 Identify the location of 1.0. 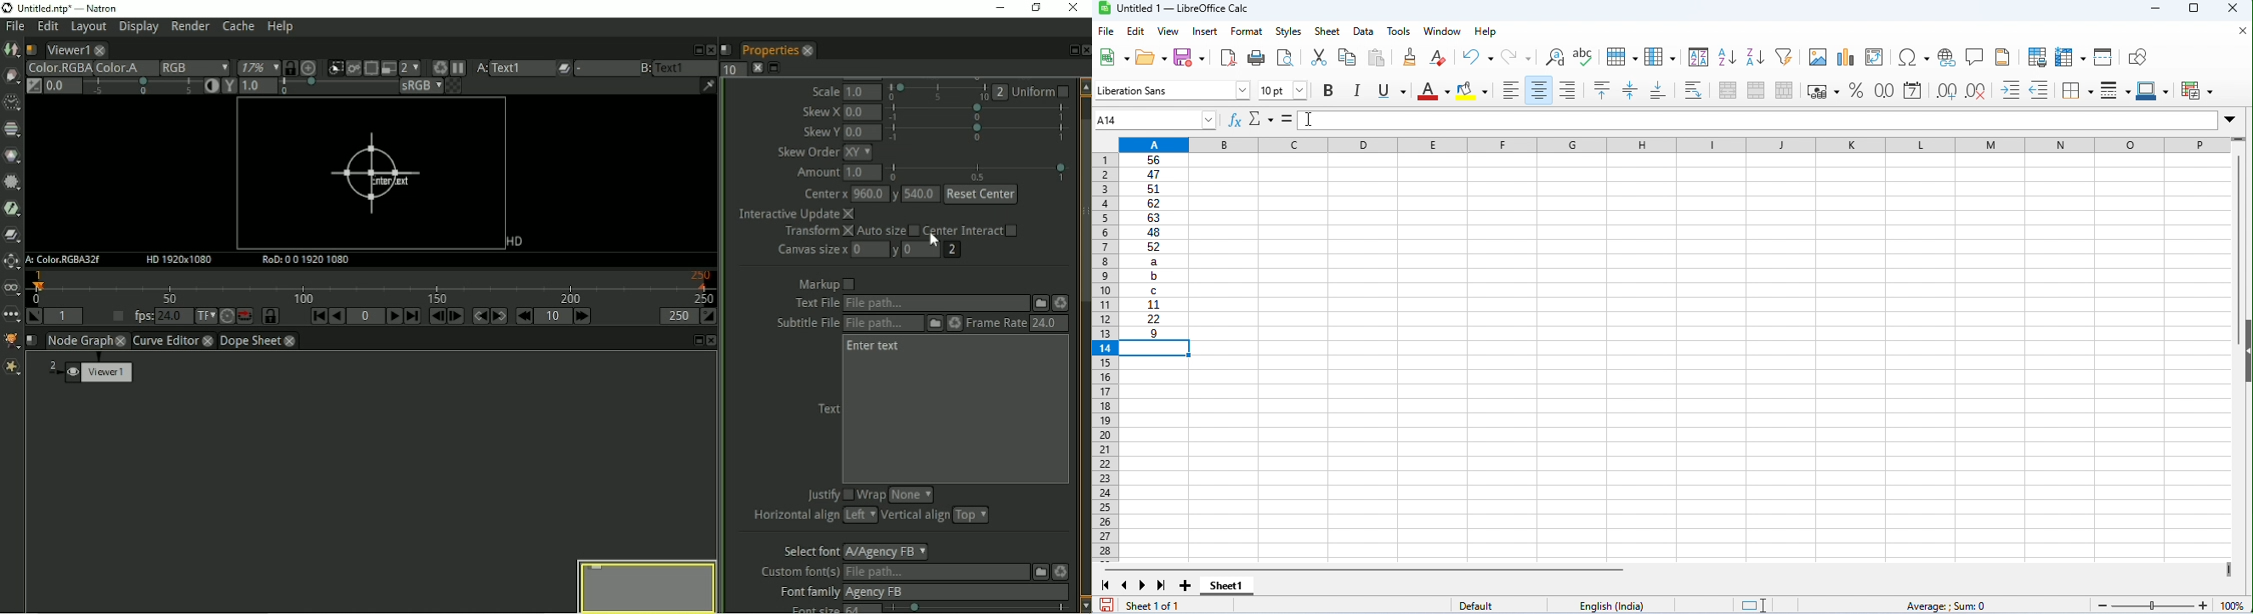
(865, 92).